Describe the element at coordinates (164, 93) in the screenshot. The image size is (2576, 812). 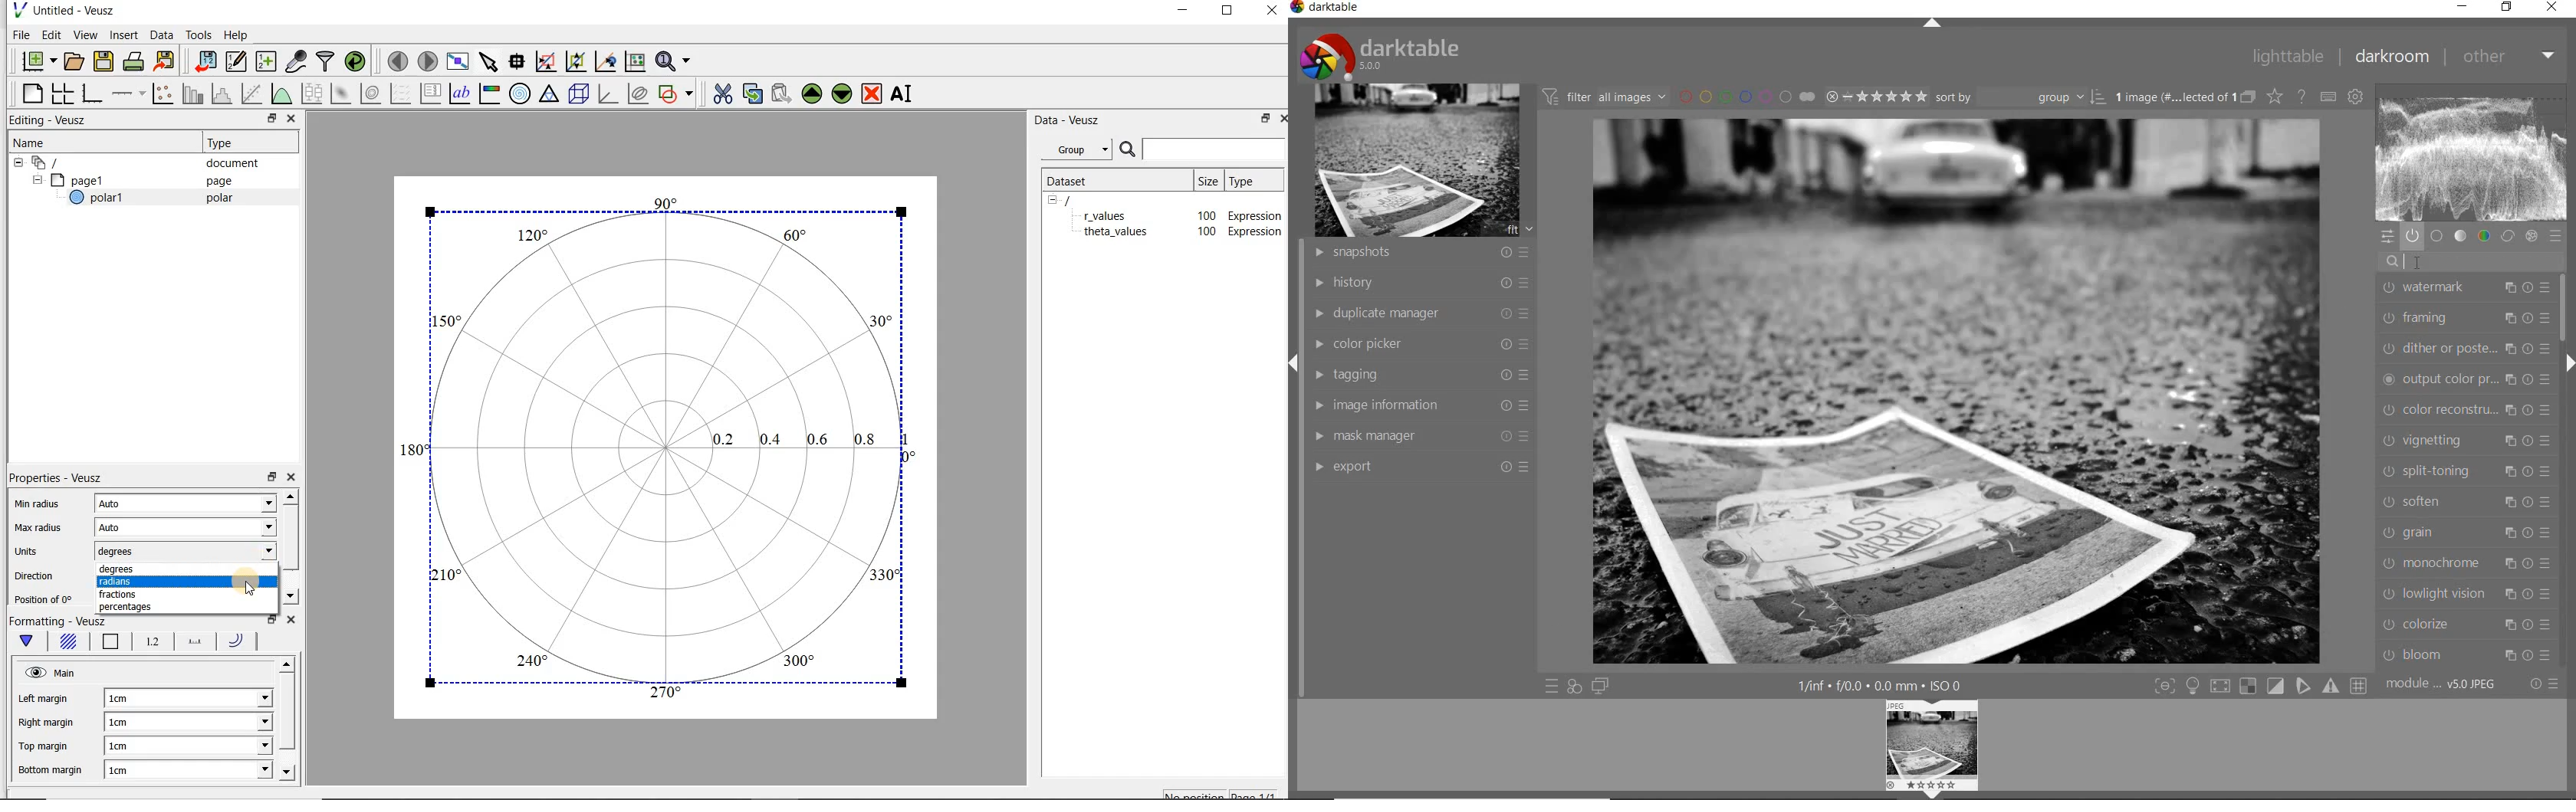
I see `Plot points with lines and error bars` at that location.